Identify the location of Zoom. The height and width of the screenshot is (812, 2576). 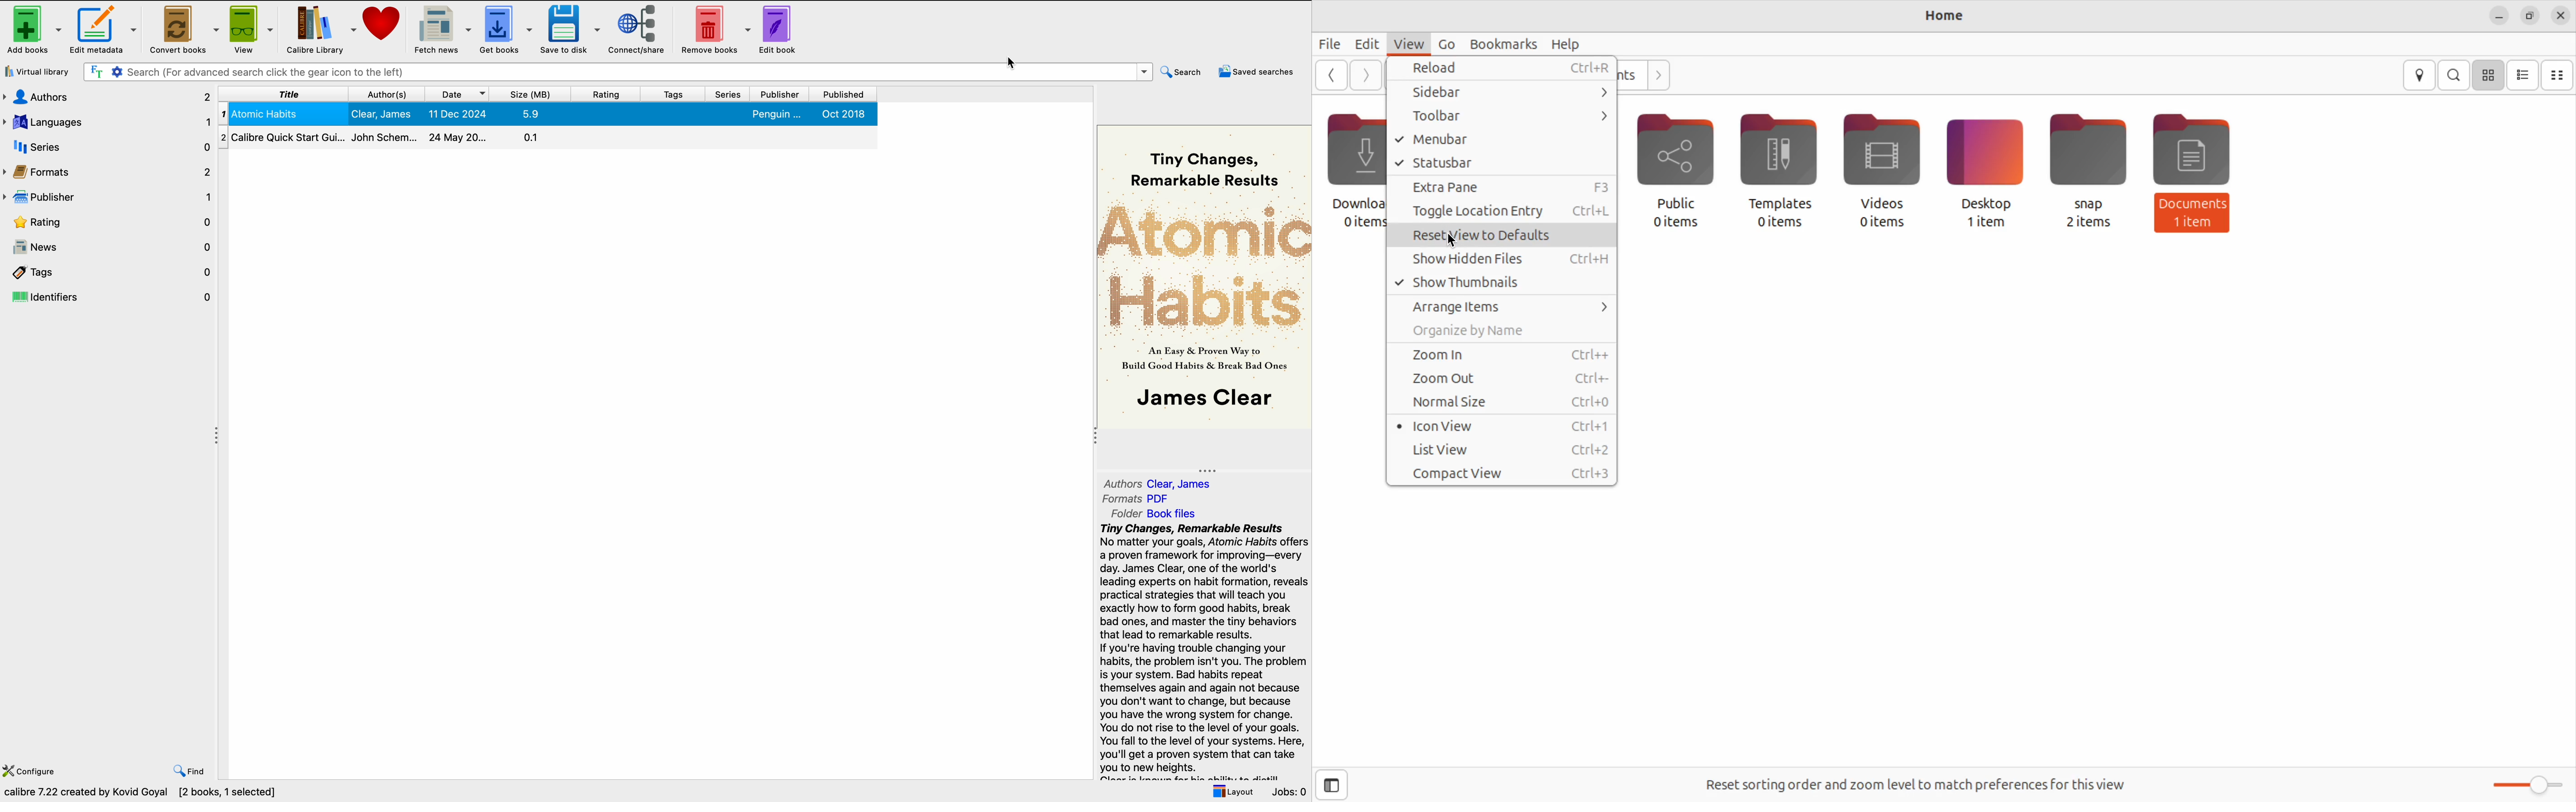
(2527, 785).